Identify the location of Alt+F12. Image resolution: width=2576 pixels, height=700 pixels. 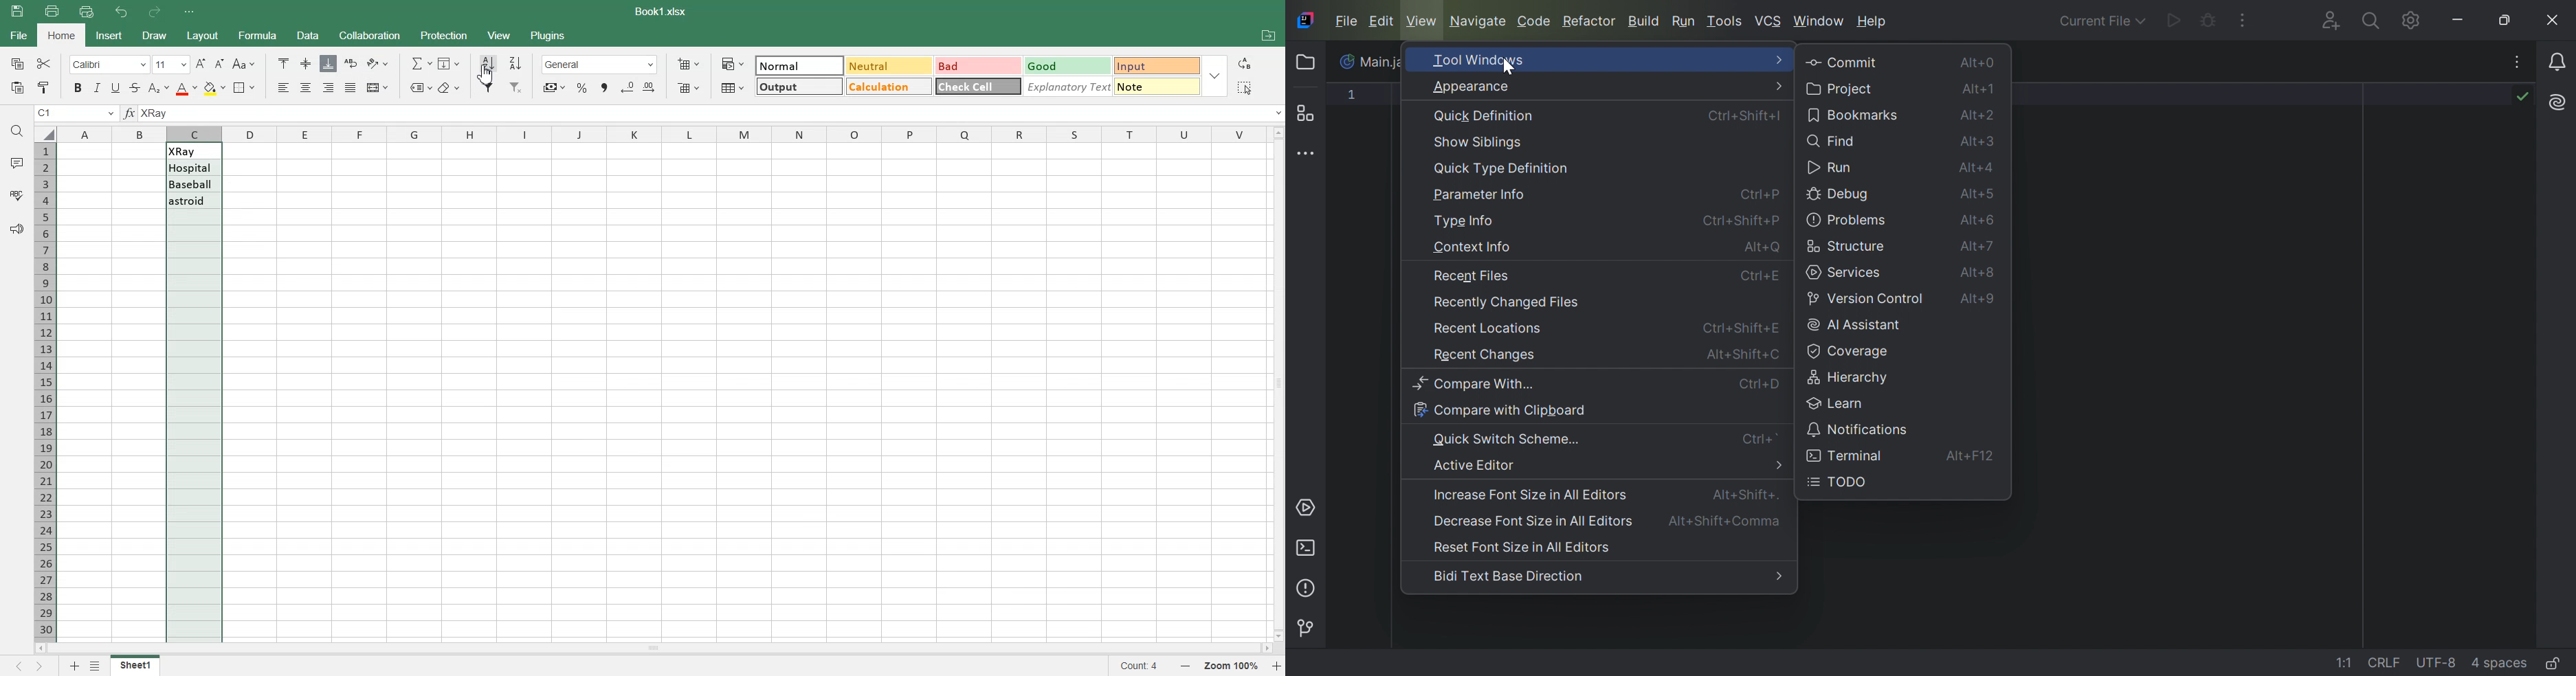
(1970, 456).